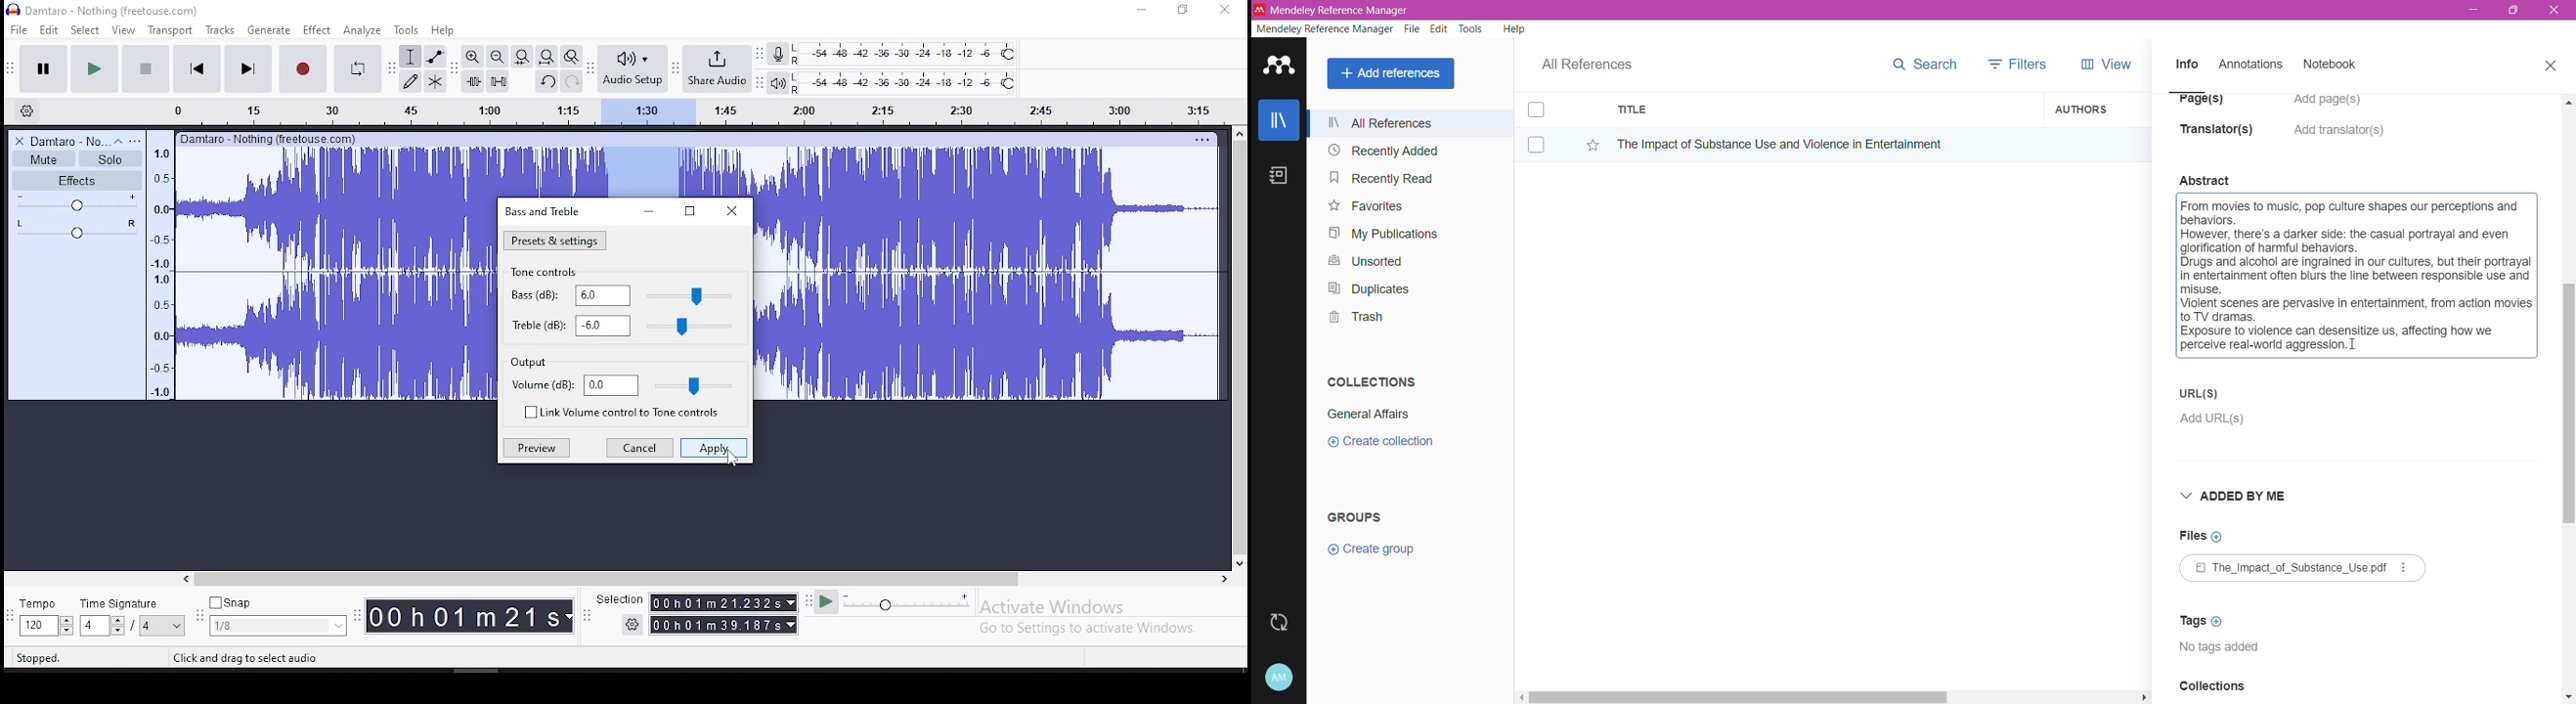  What do you see at coordinates (2212, 690) in the screenshot?
I see `Collections` at bounding box center [2212, 690].